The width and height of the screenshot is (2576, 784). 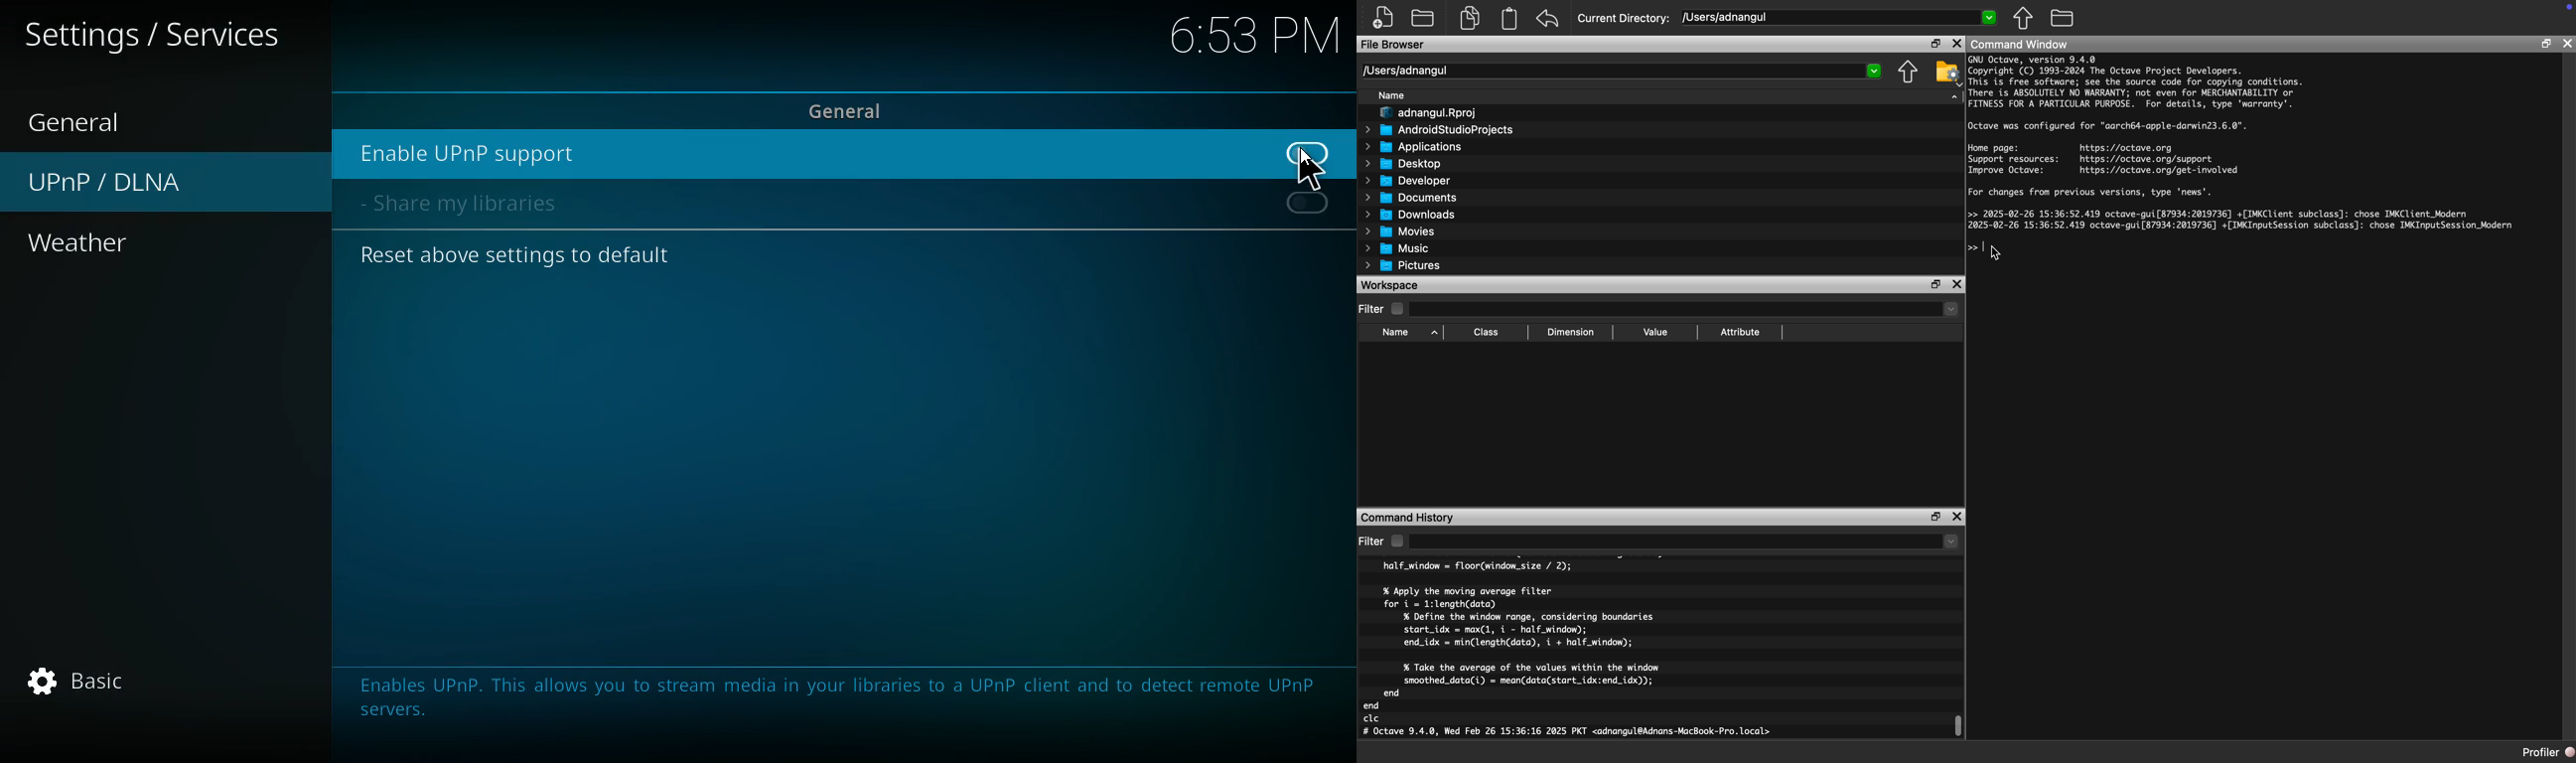 I want to click on Parent Directory, so click(x=1909, y=73).